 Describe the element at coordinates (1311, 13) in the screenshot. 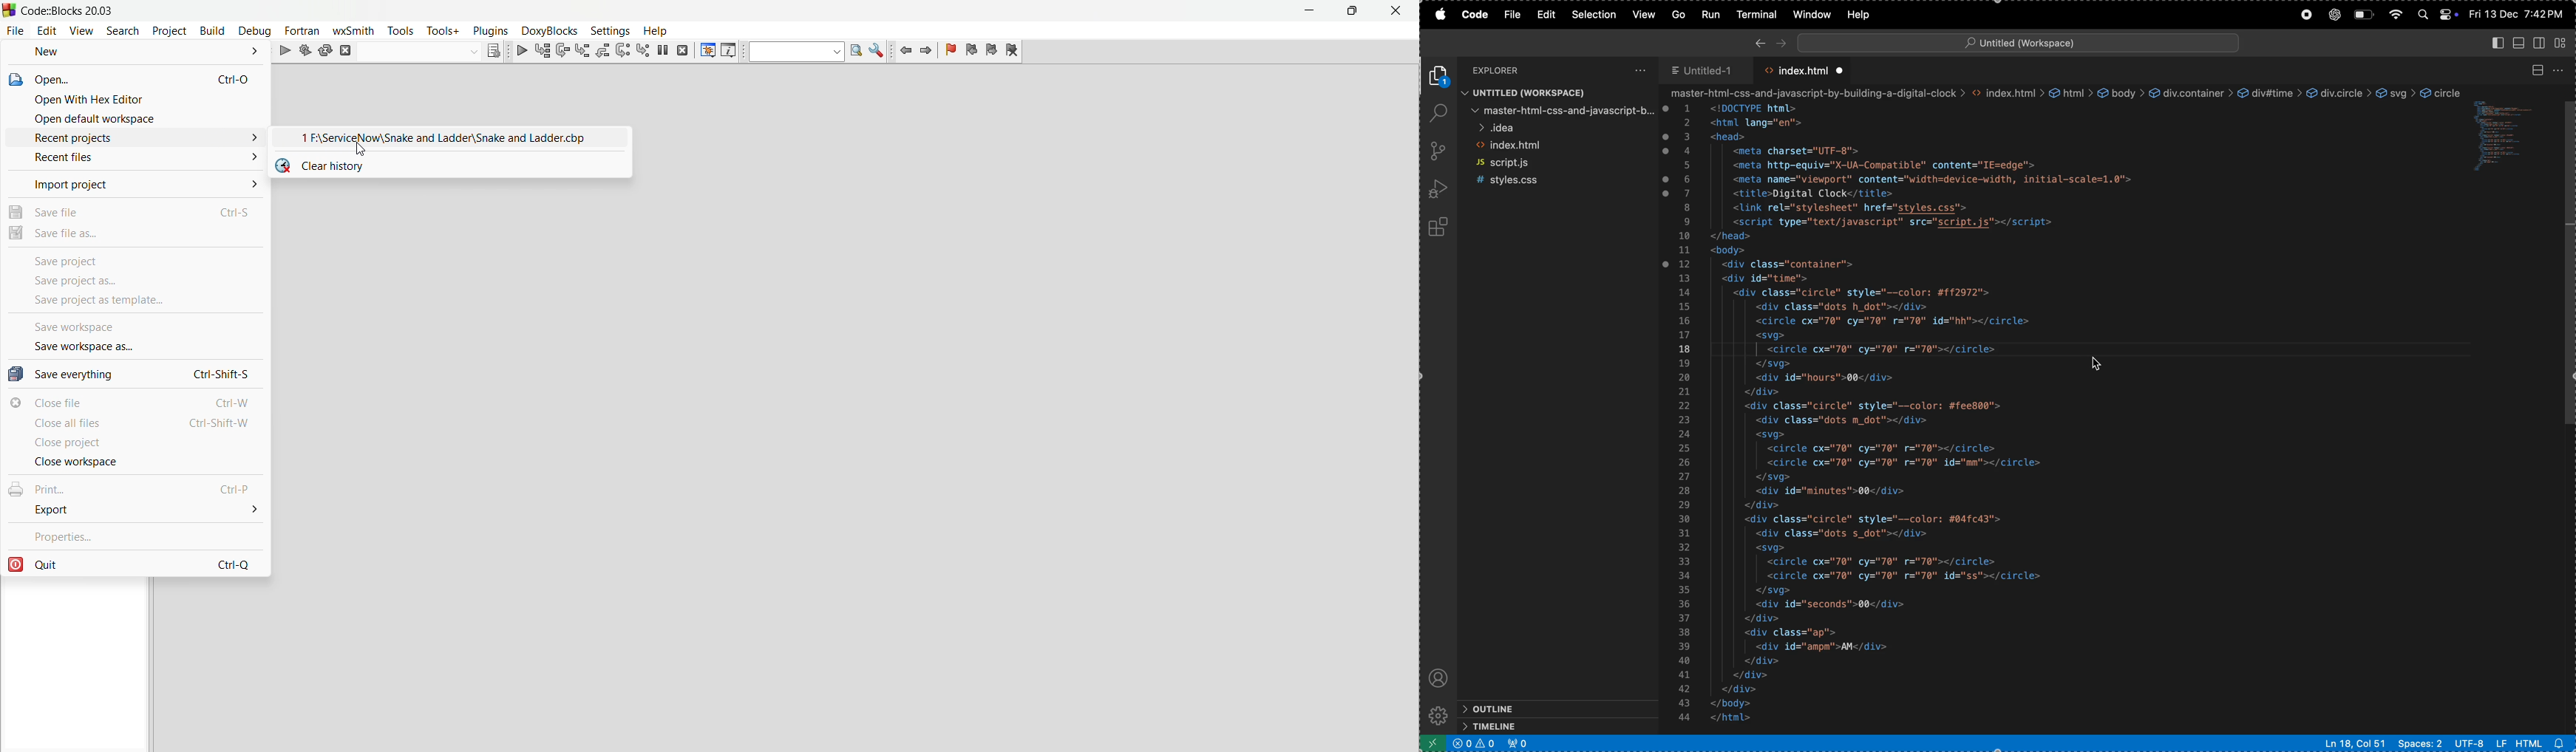

I see `minimize` at that location.